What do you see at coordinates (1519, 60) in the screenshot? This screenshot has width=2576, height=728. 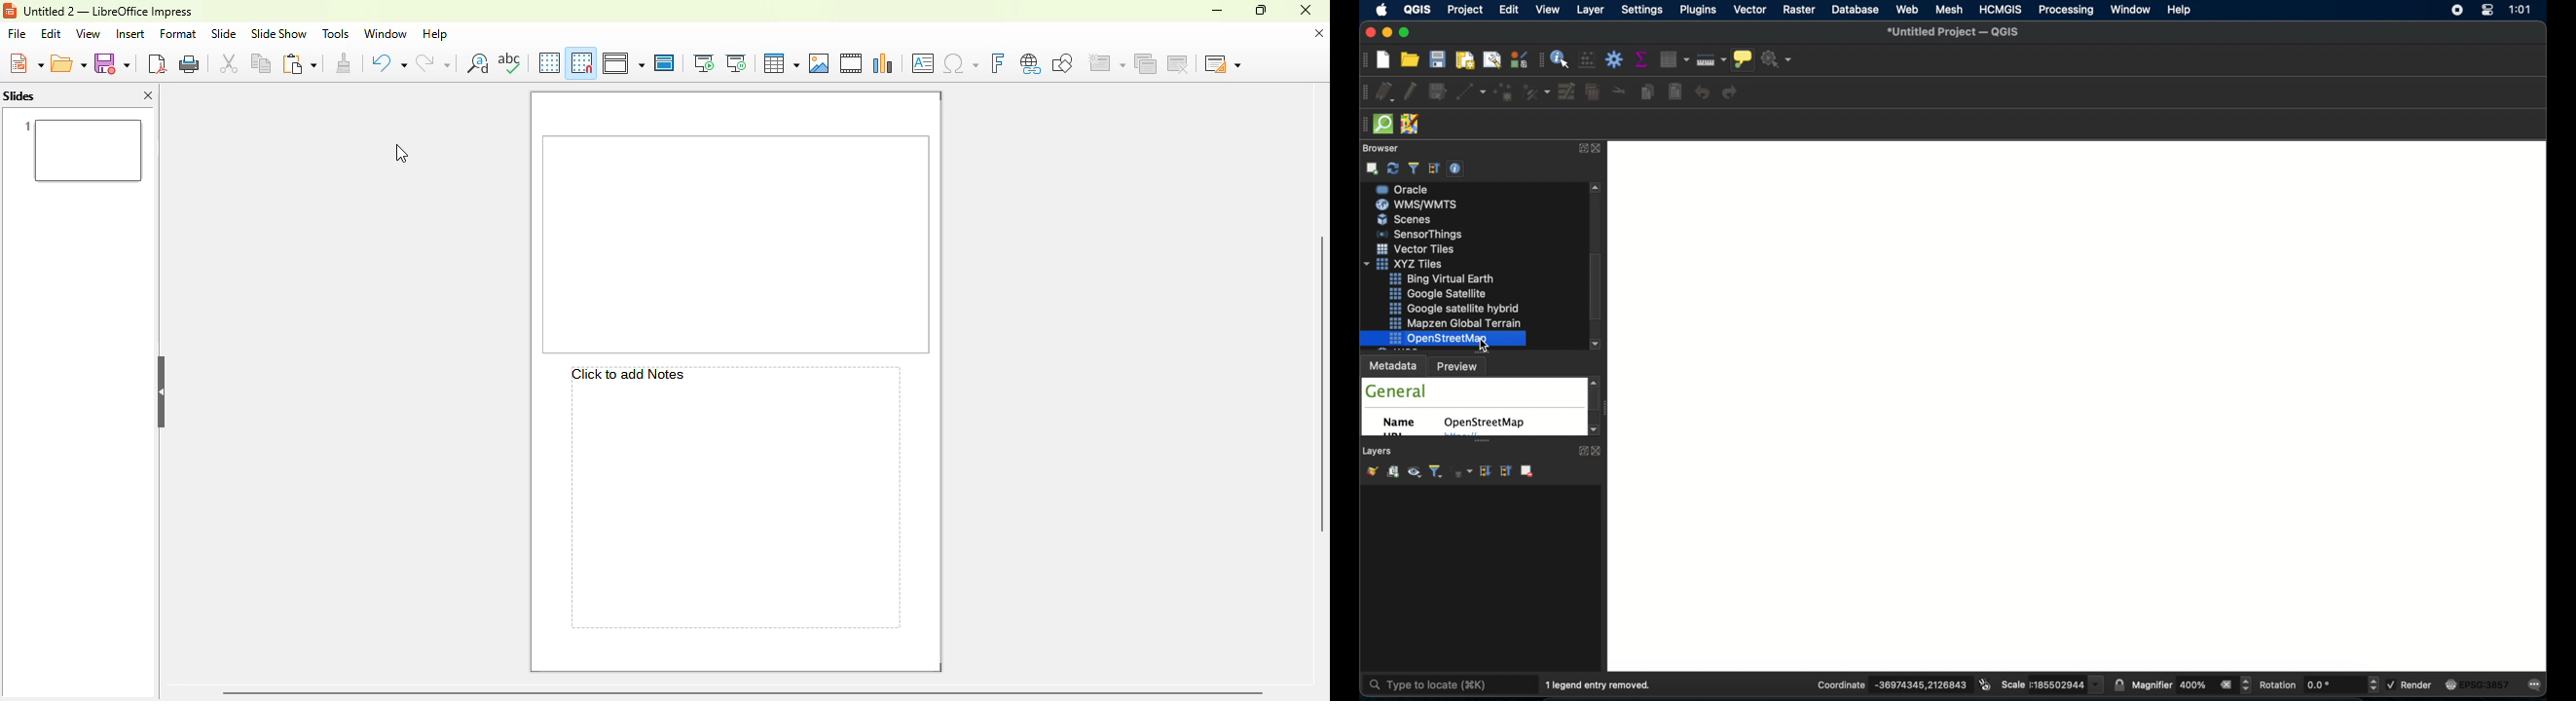 I see `style manager` at bounding box center [1519, 60].